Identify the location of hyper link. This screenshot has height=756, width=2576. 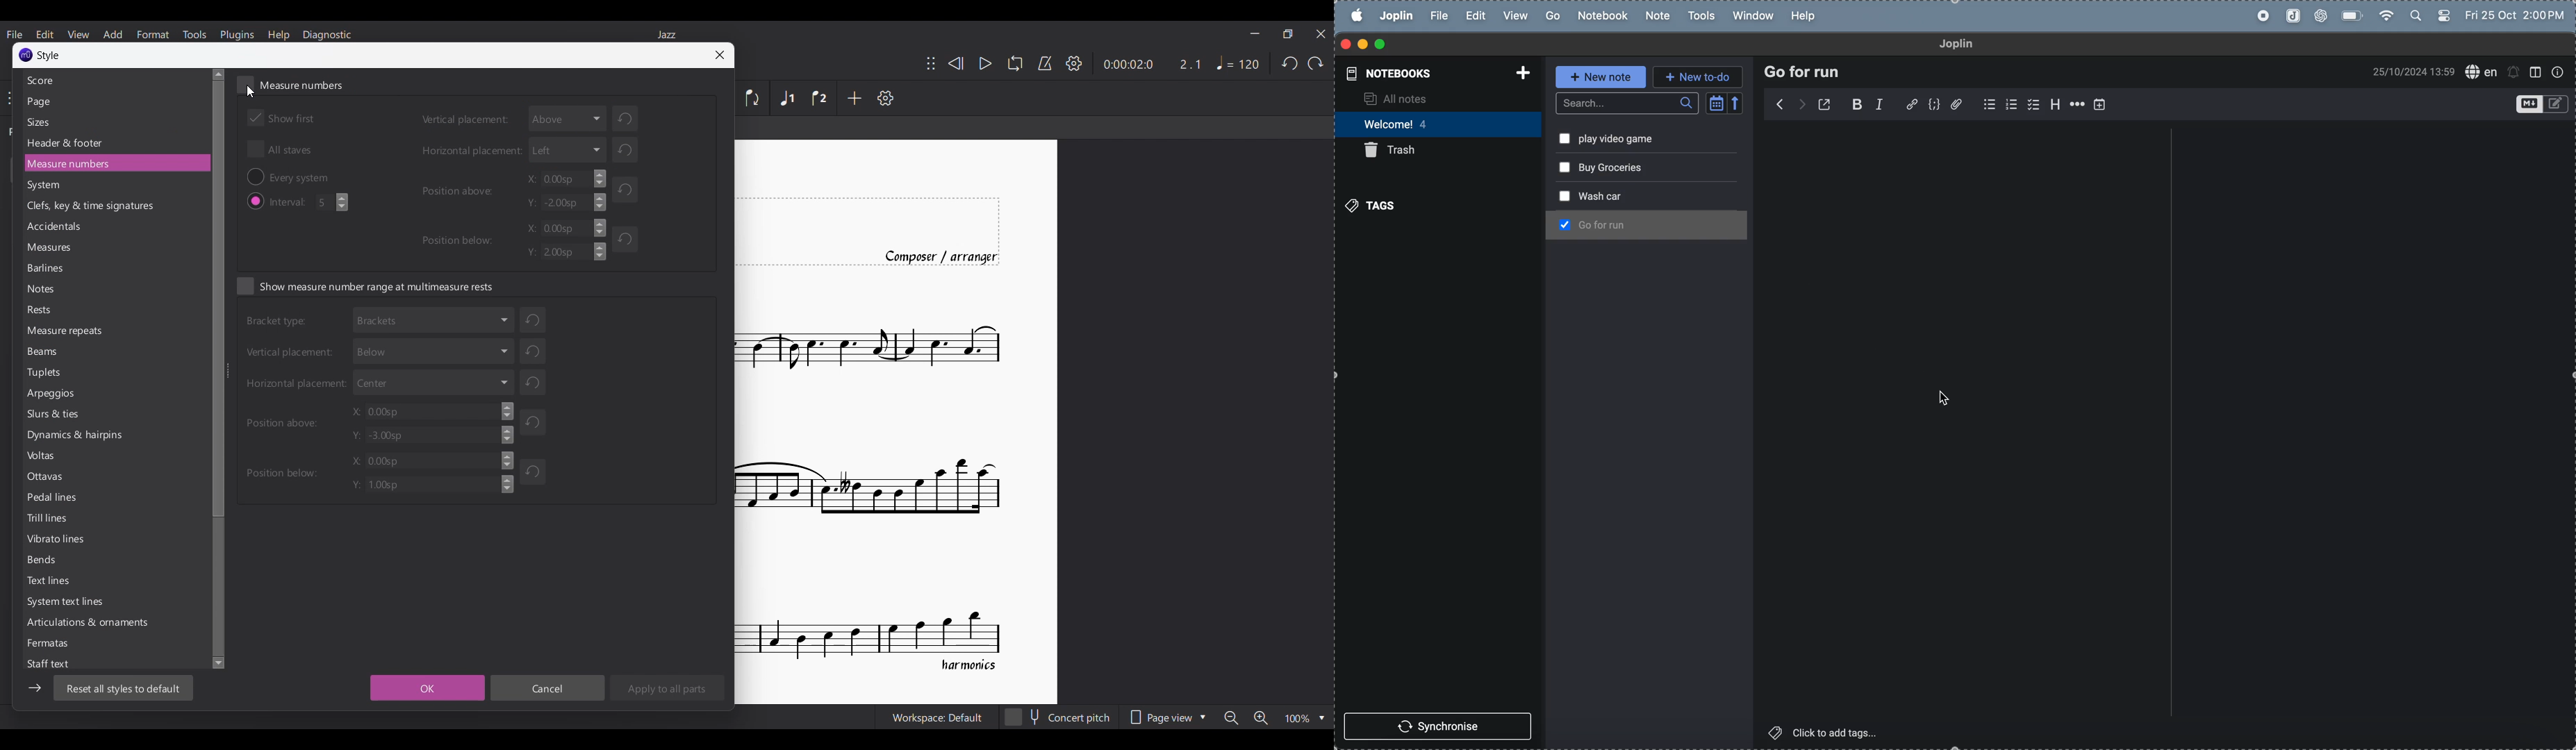
(1911, 104).